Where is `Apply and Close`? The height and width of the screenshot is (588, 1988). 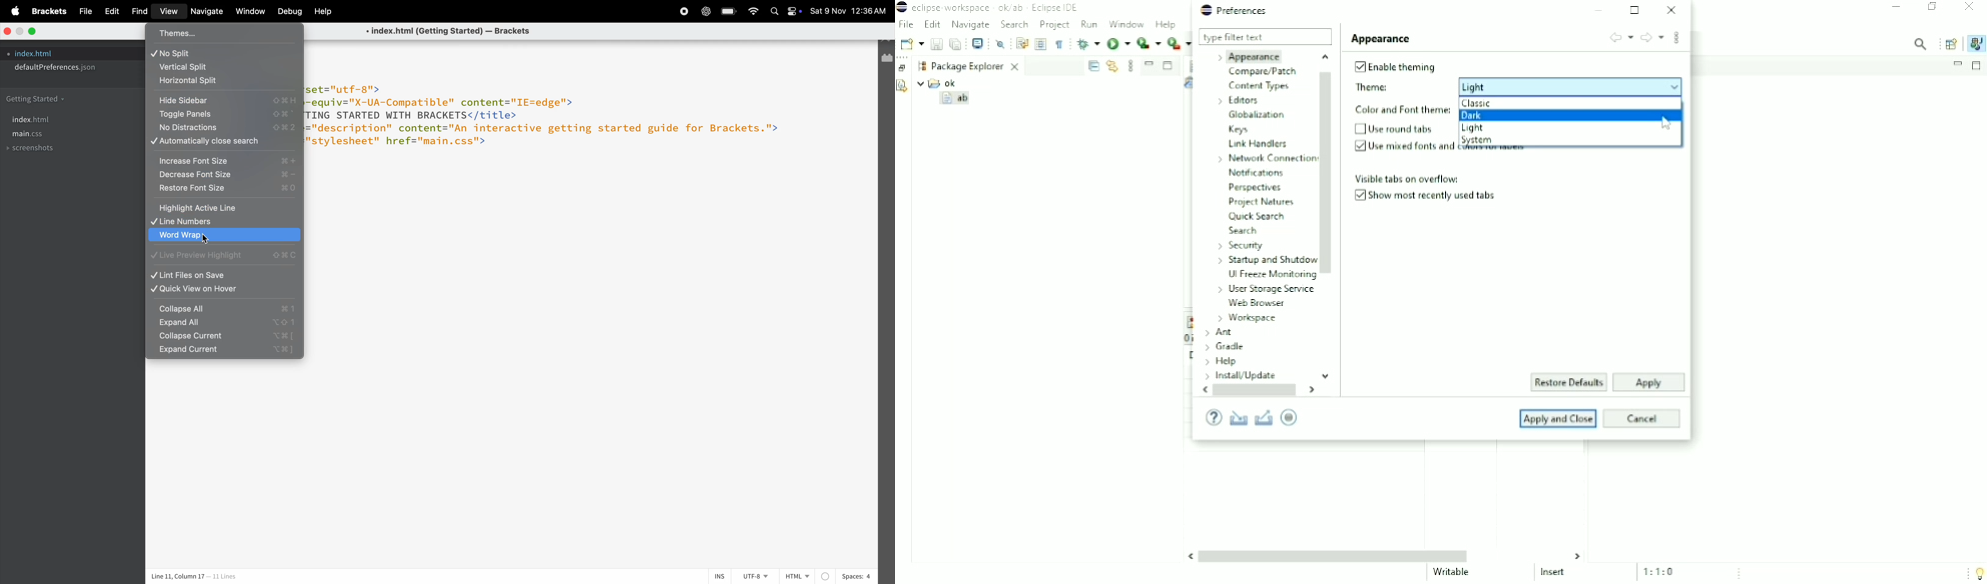 Apply and Close is located at coordinates (1559, 418).